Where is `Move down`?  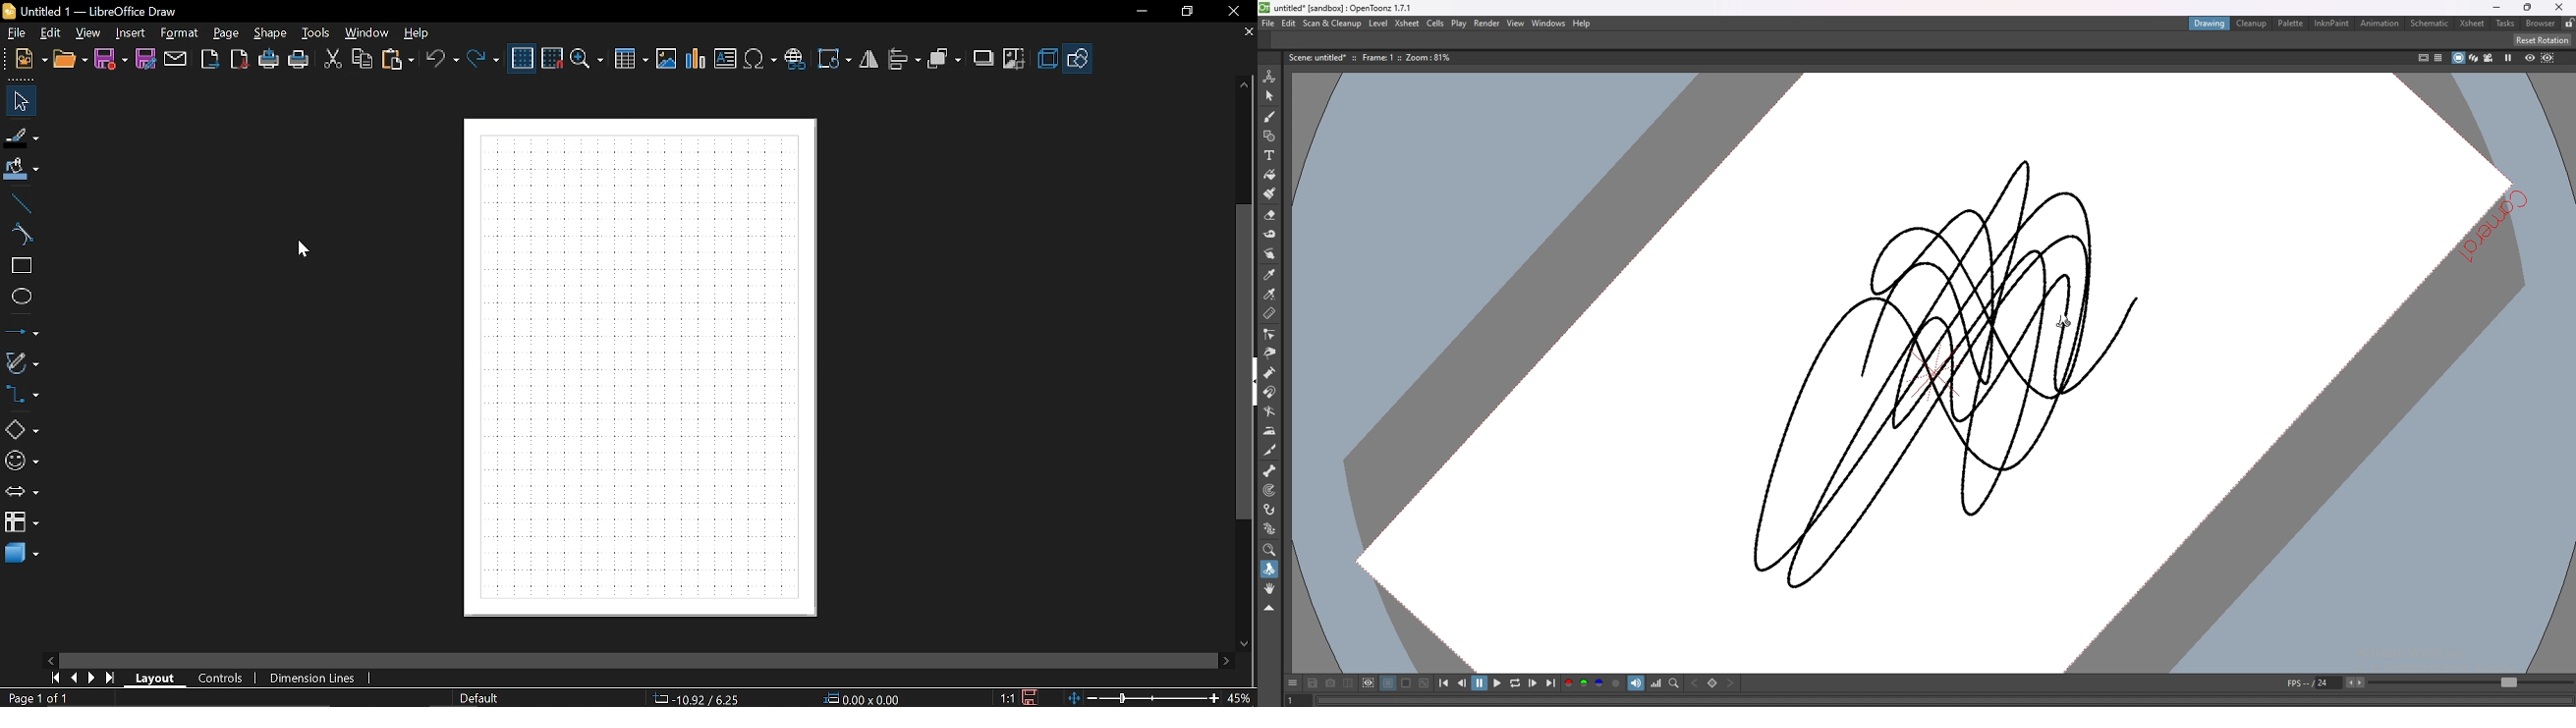 Move down is located at coordinates (1246, 644).